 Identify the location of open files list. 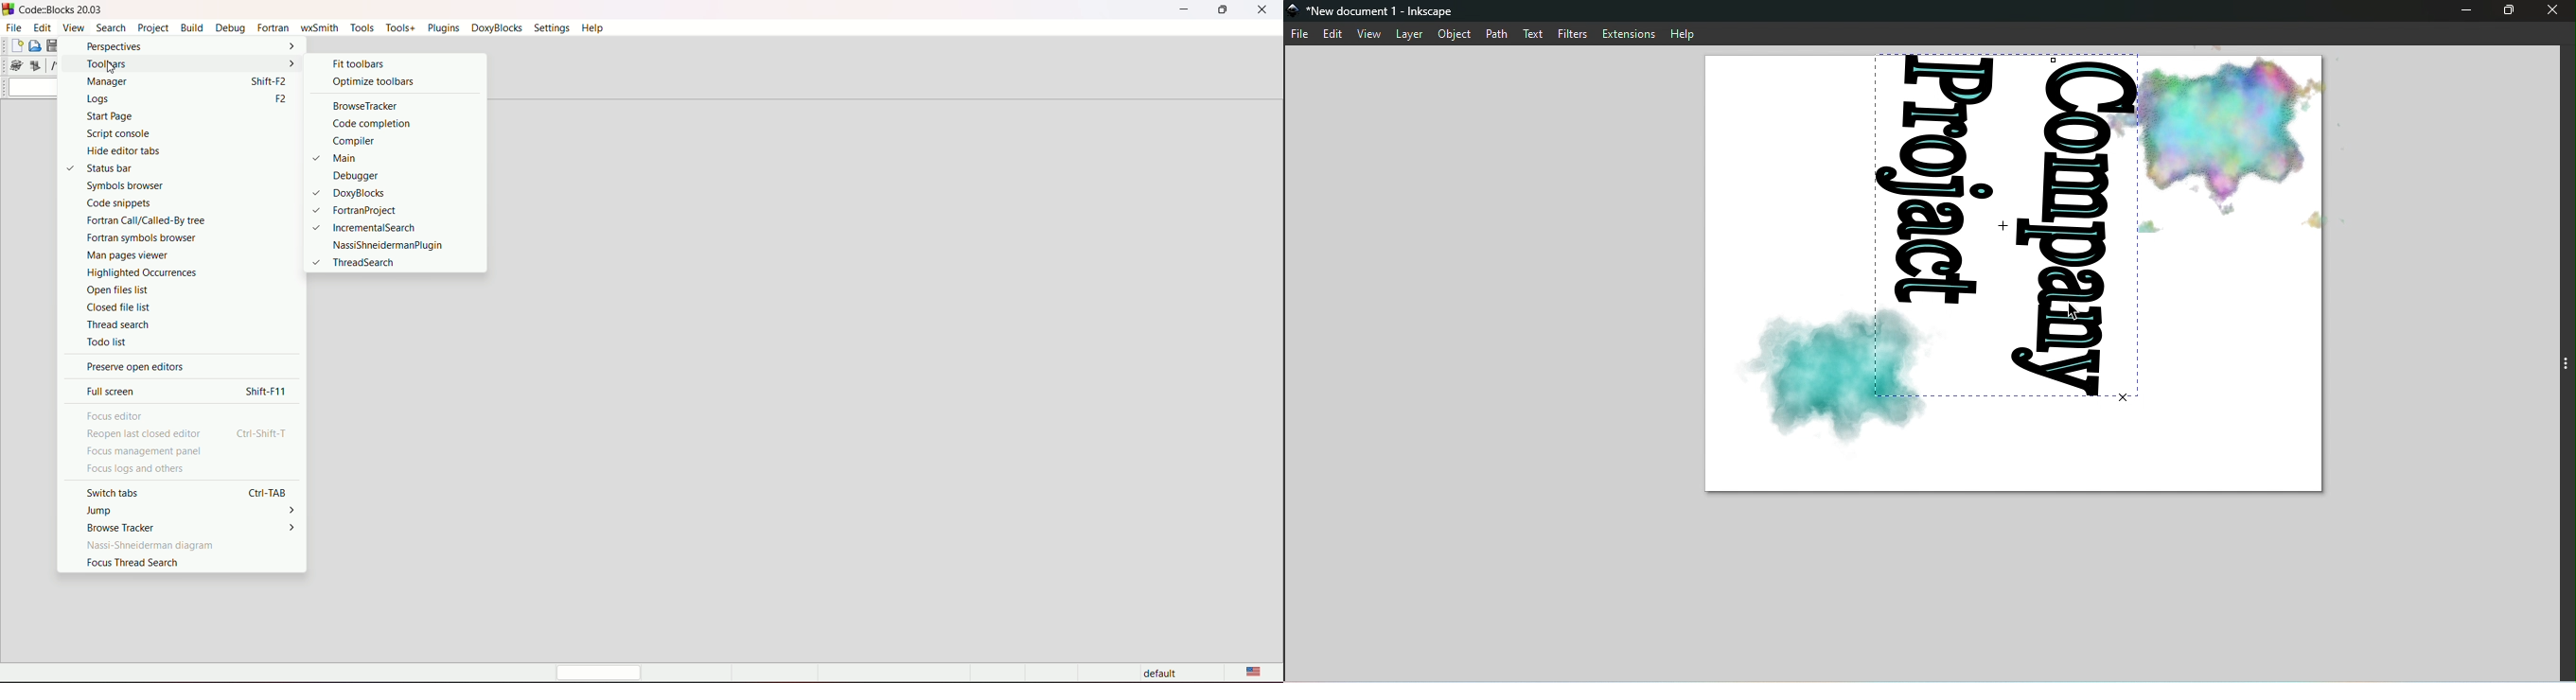
(173, 290).